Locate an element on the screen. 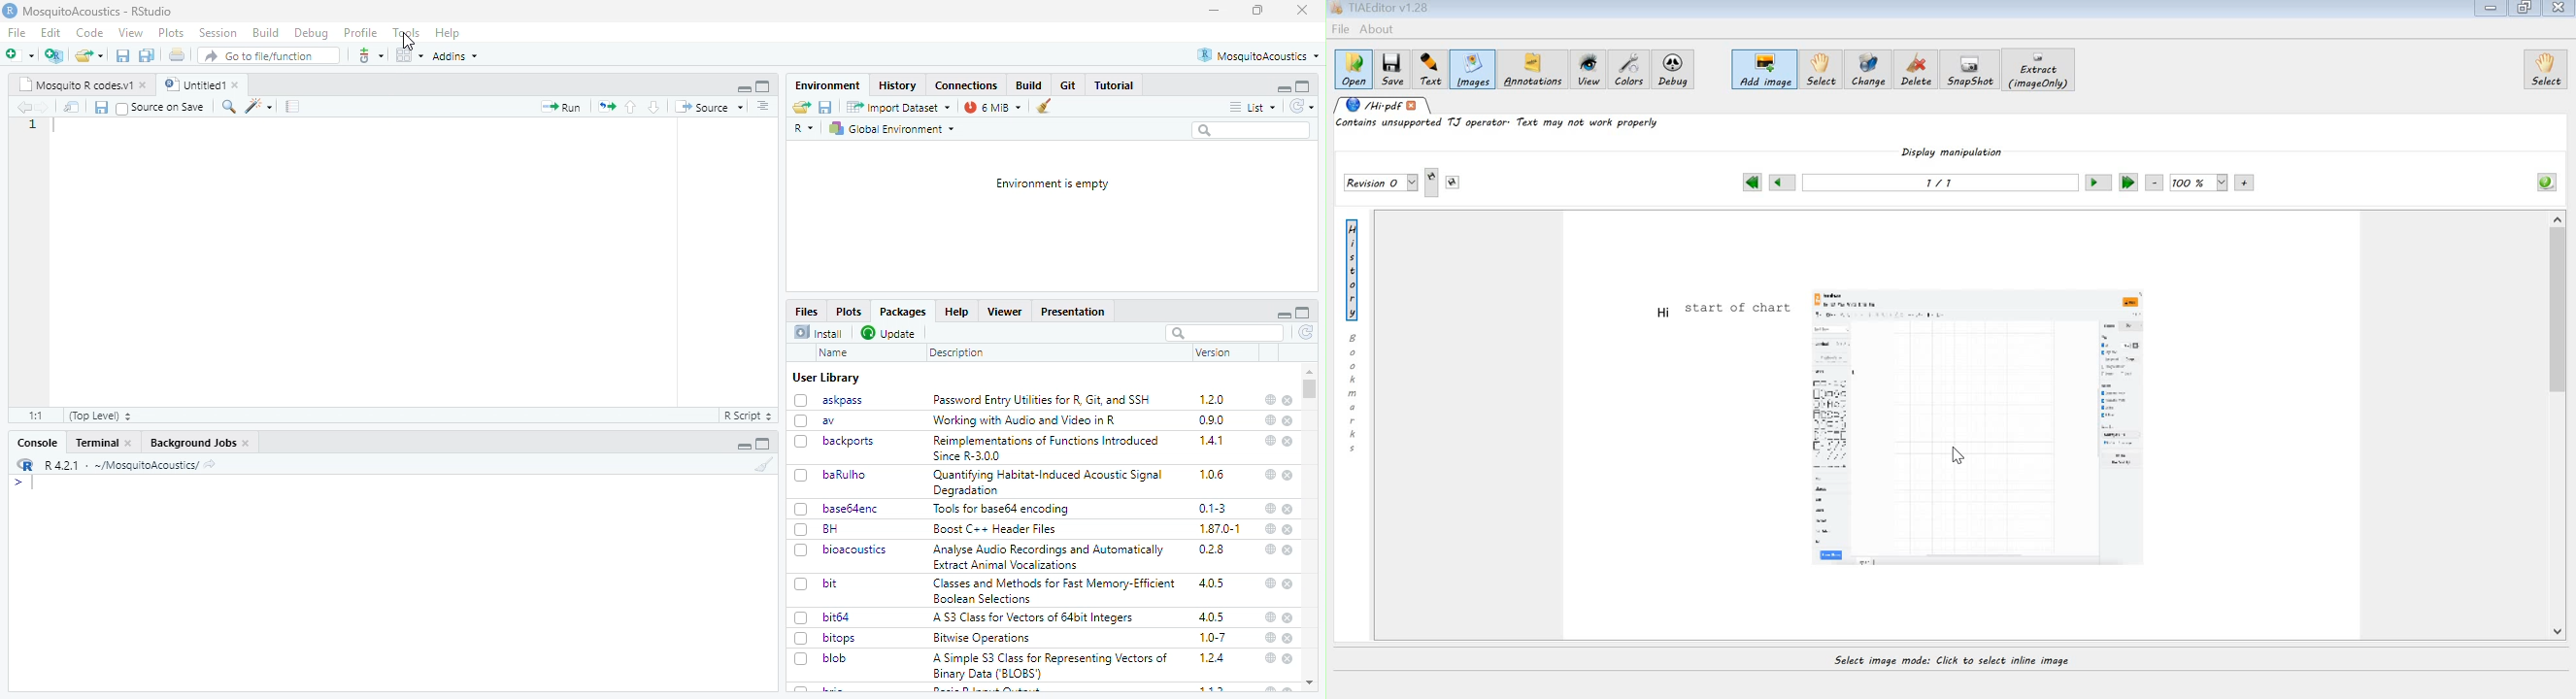 This screenshot has height=700, width=2576. web is located at coordinates (1270, 440).